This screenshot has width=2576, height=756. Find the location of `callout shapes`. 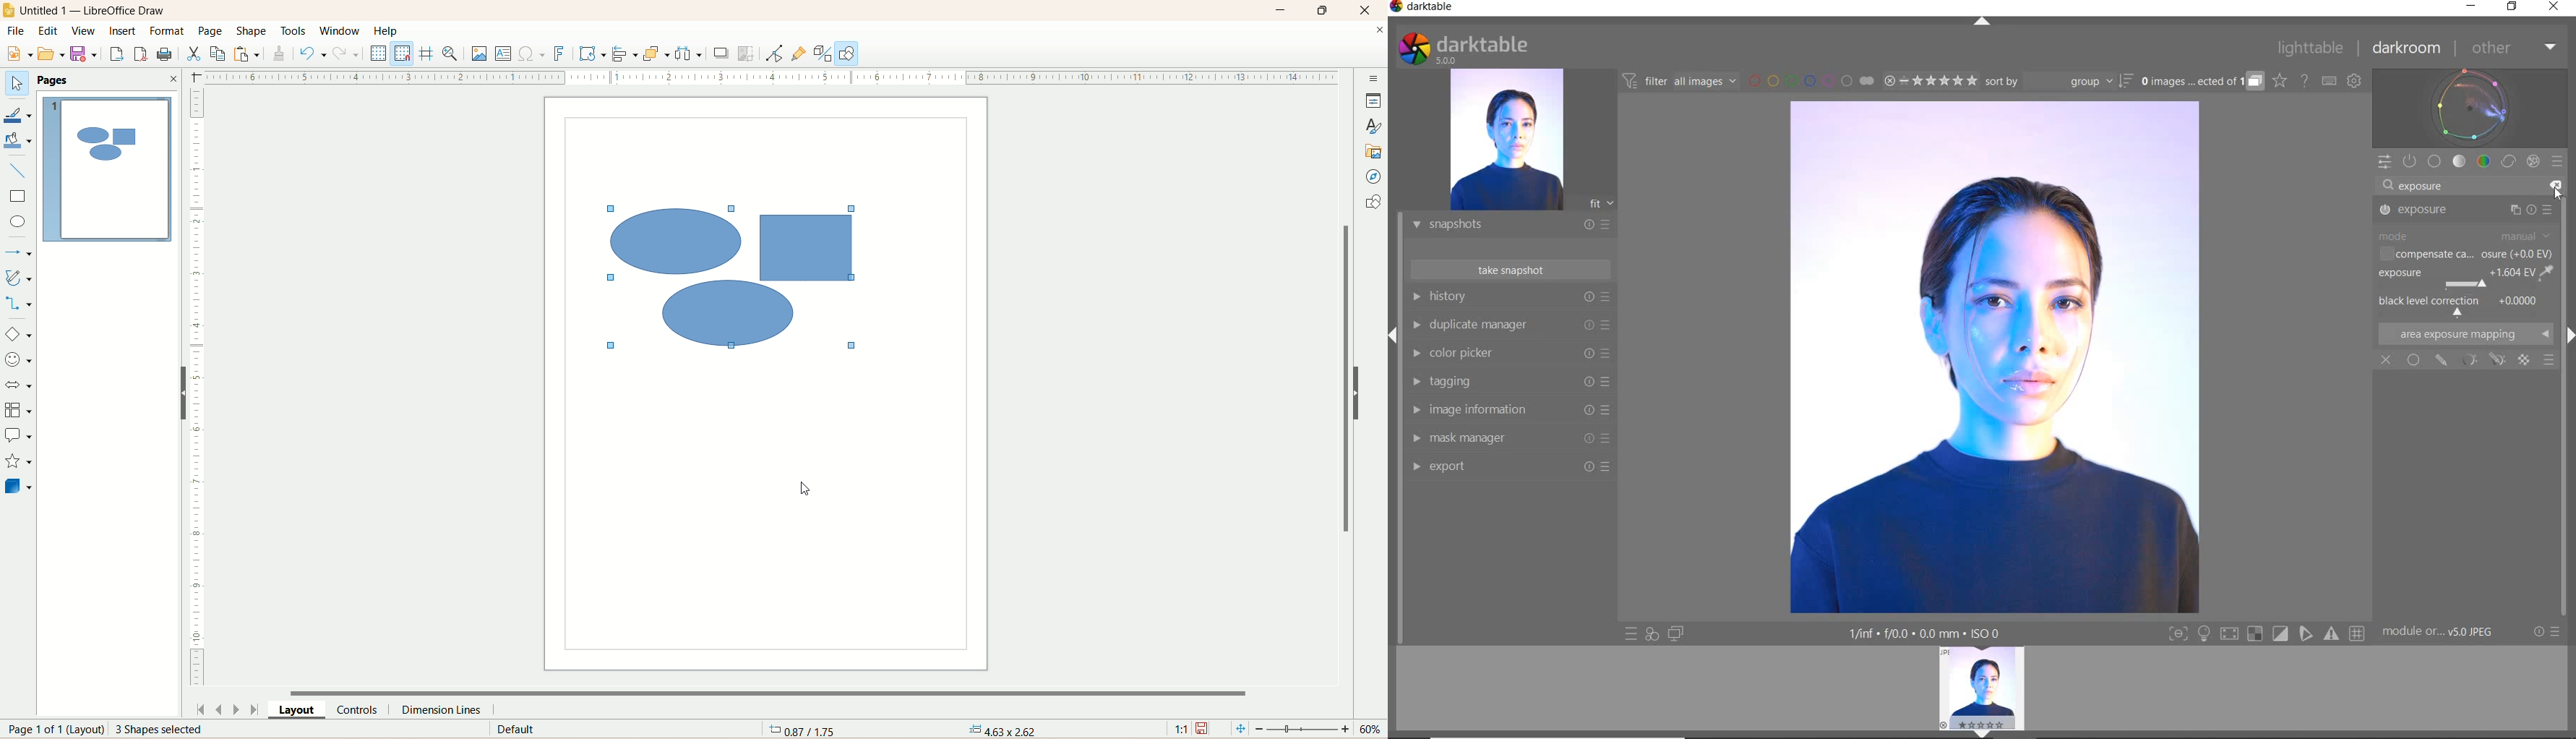

callout shapes is located at coordinates (18, 437).